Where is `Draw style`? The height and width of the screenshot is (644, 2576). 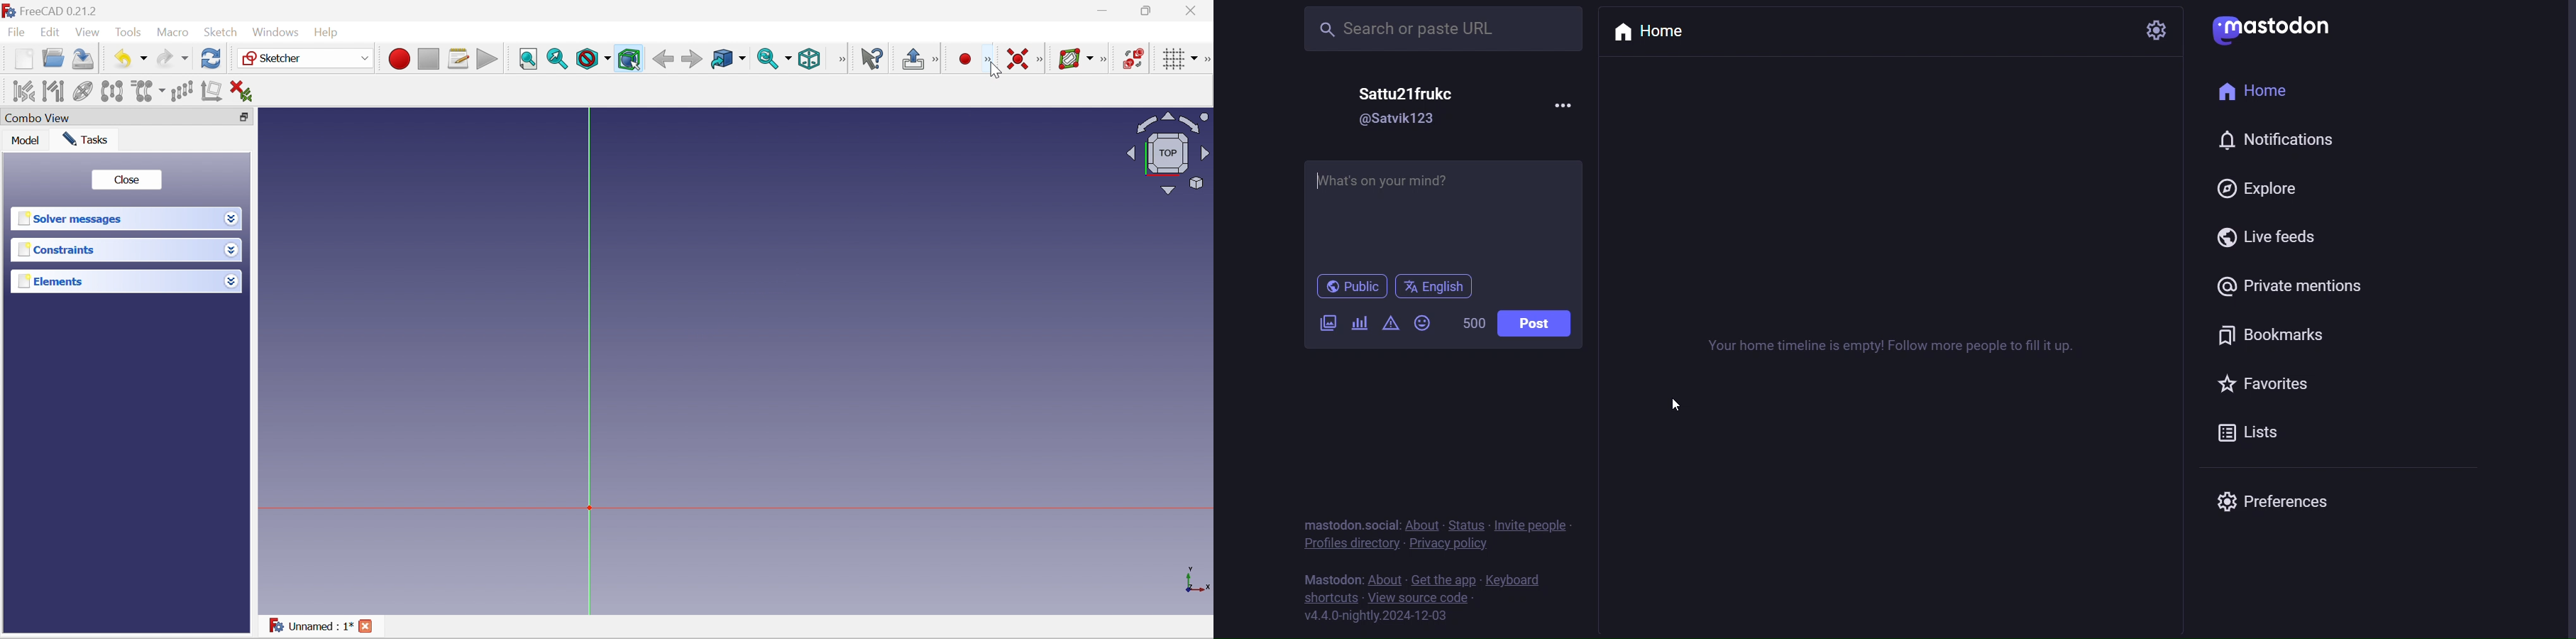
Draw style is located at coordinates (593, 59).